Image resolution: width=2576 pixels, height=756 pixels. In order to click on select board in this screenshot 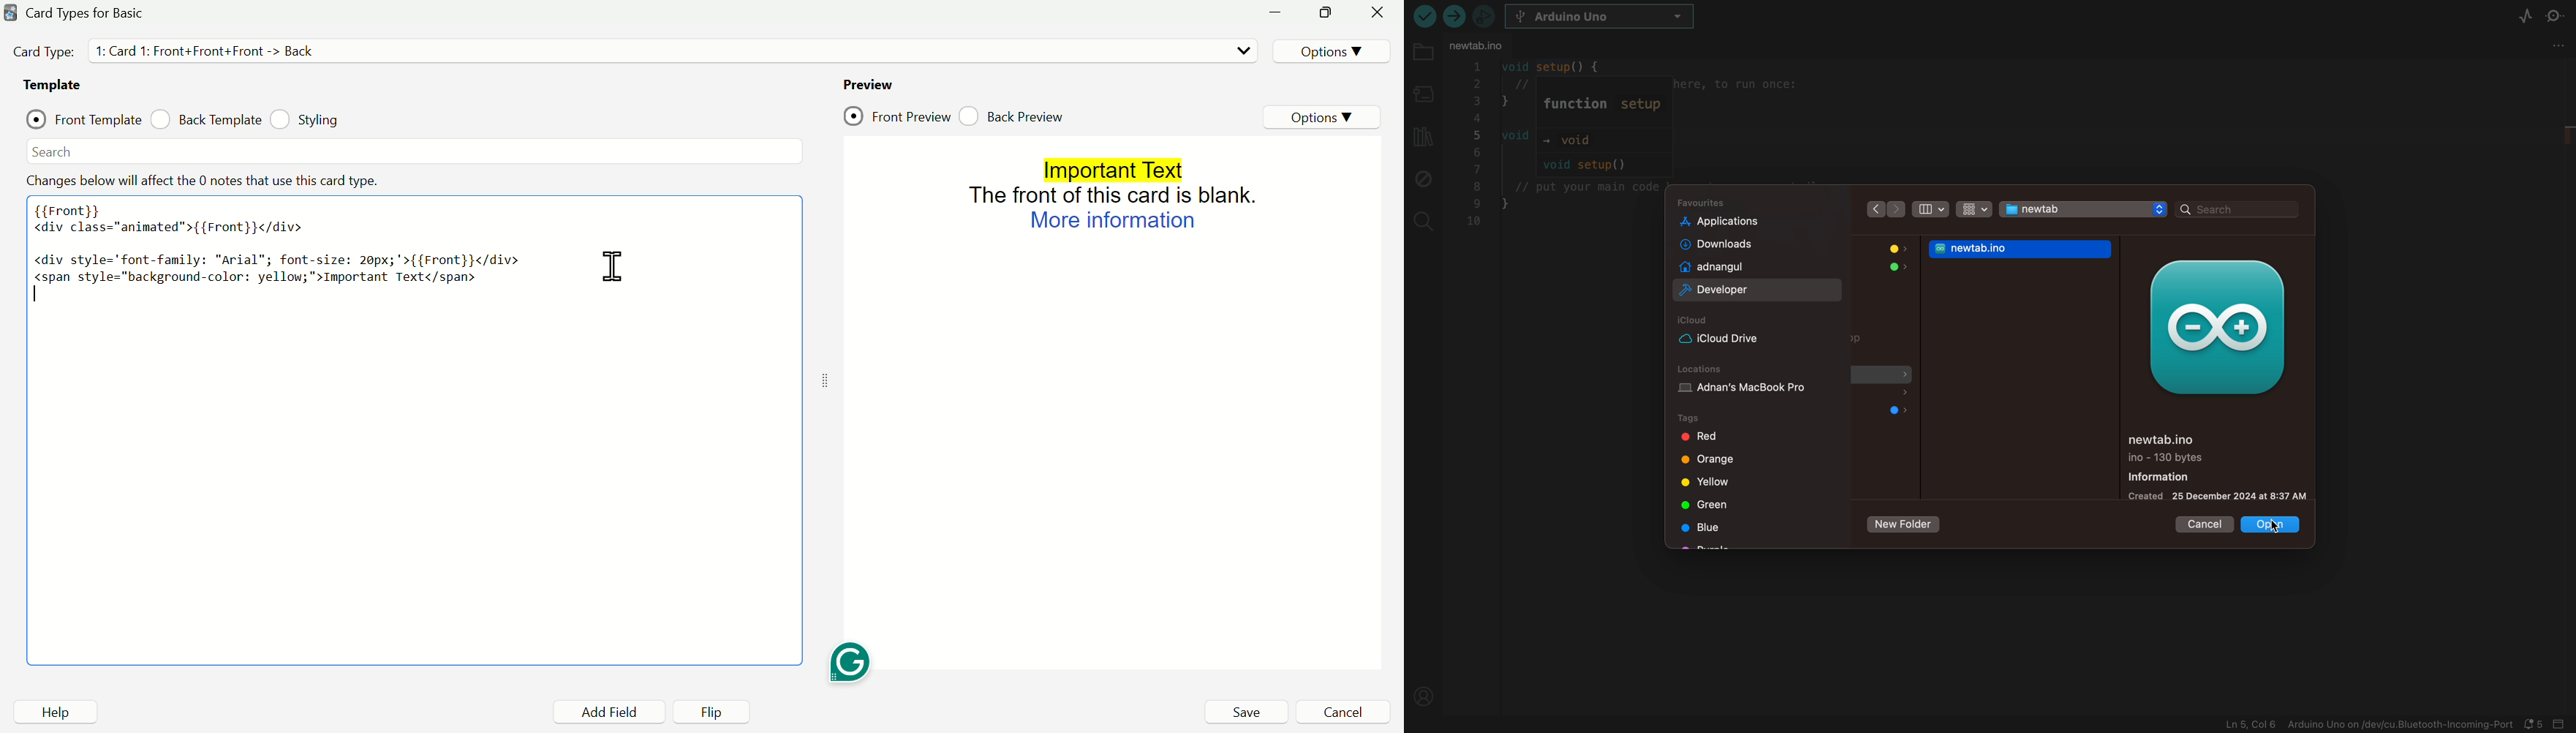, I will do `click(1608, 18)`.